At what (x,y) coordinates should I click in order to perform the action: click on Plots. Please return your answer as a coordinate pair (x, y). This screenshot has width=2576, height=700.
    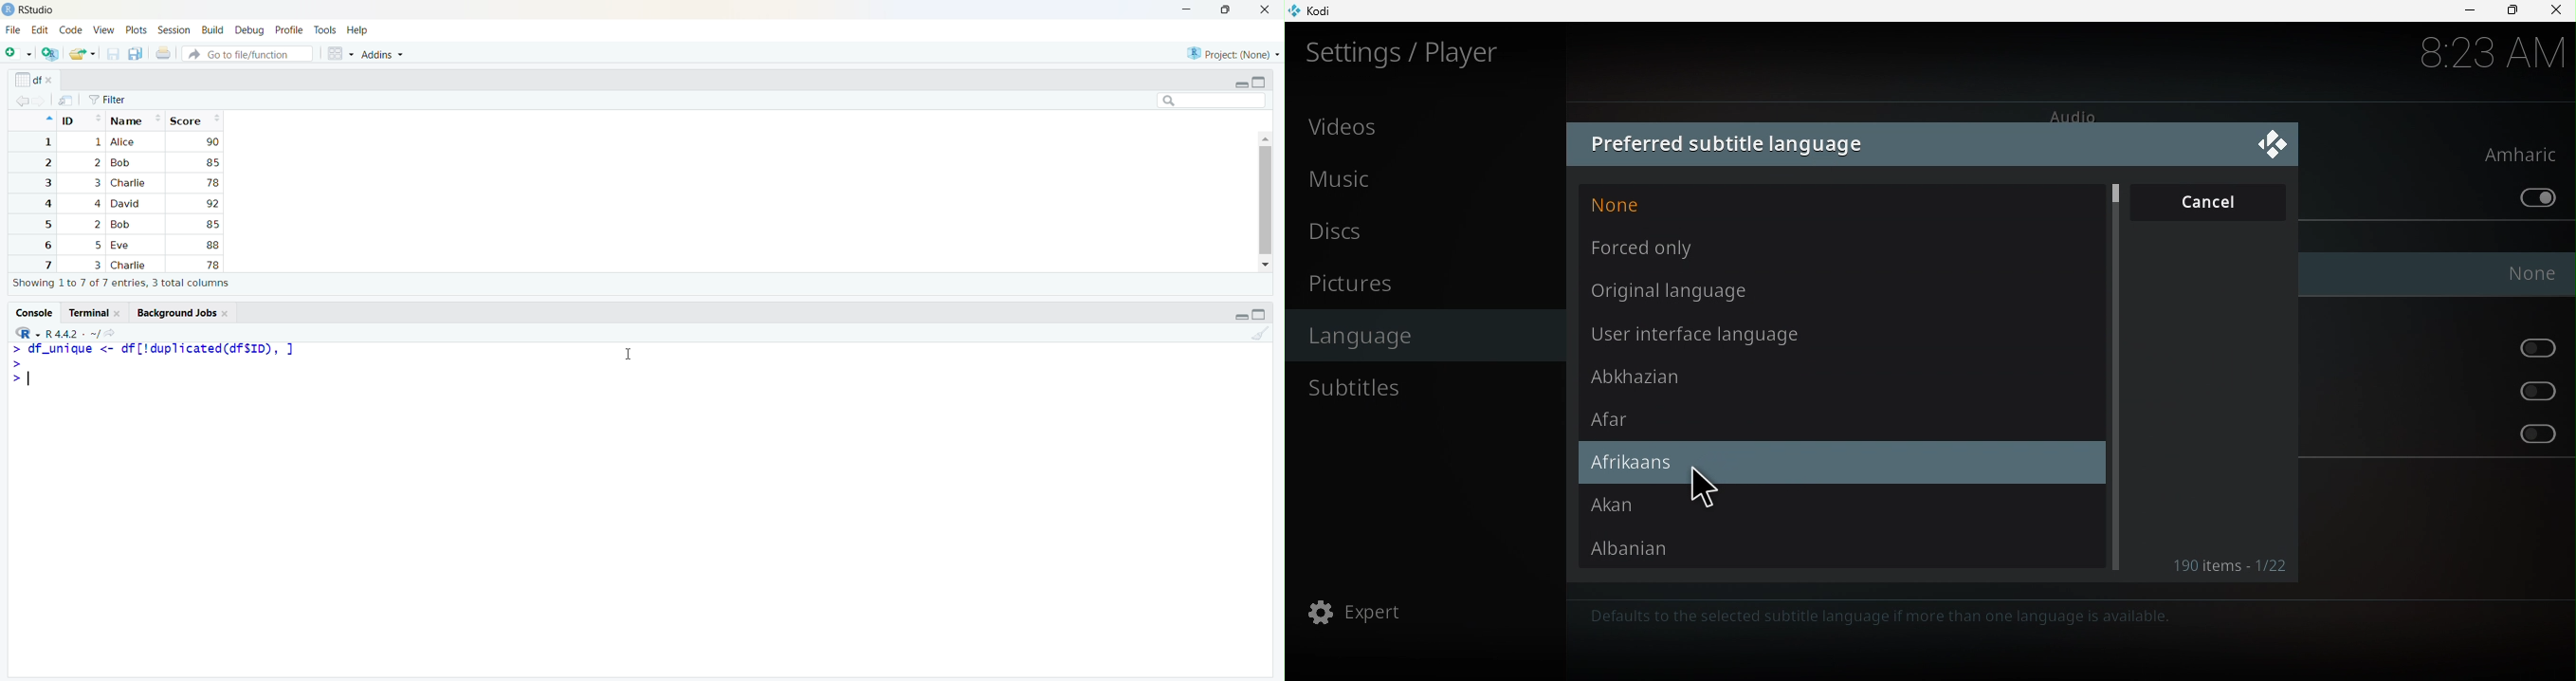
    Looking at the image, I should click on (137, 31).